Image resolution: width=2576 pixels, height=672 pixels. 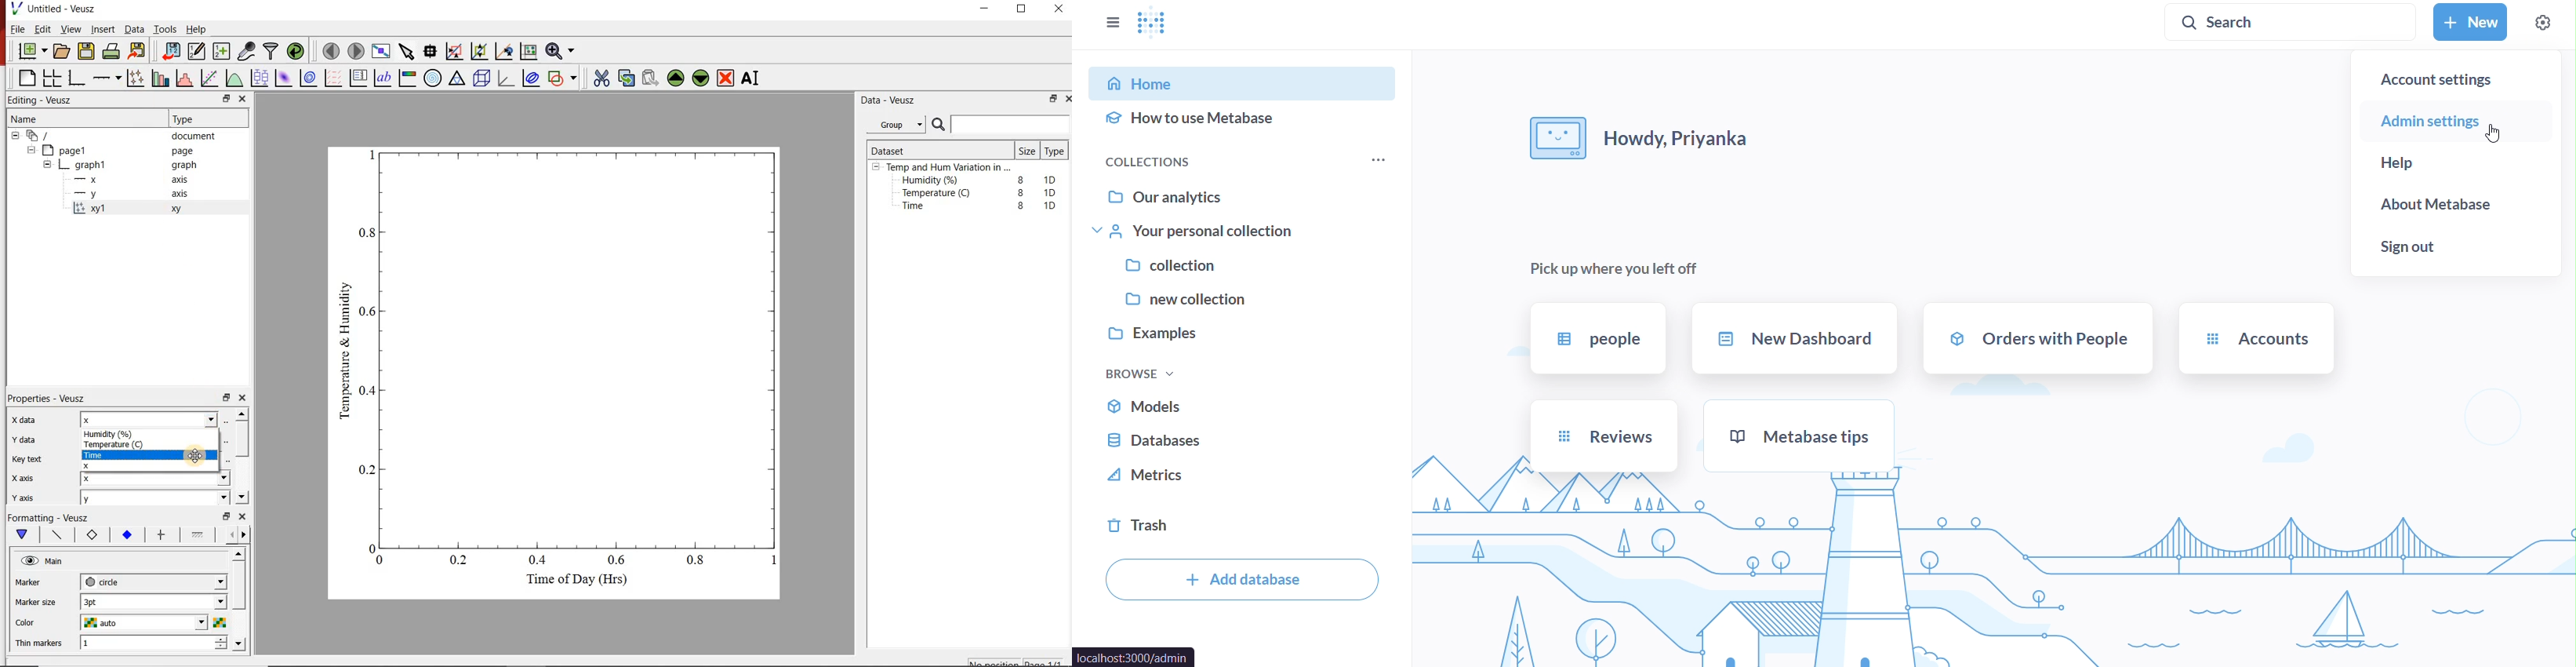 What do you see at coordinates (222, 52) in the screenshot?
I see `create new datasets using ranges, parametrically or as functions of existing datasets` at bounding box center [222, 52].